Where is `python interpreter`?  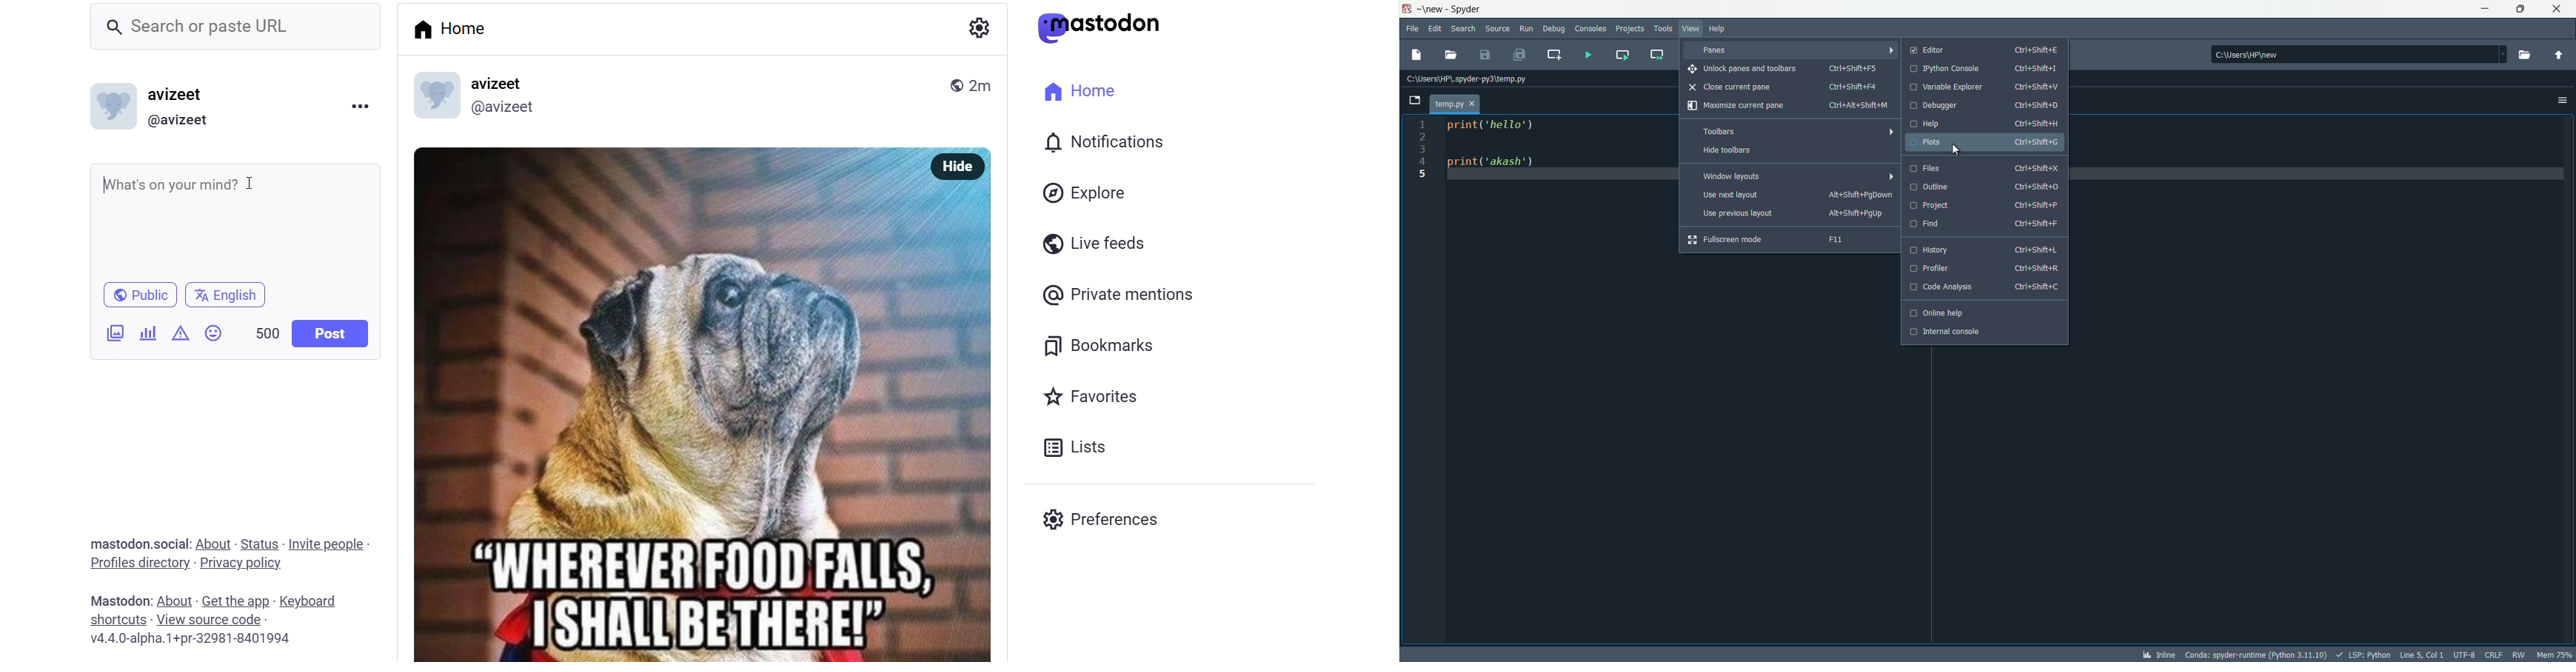
python interpreter is located at coordinates (2256, 655).